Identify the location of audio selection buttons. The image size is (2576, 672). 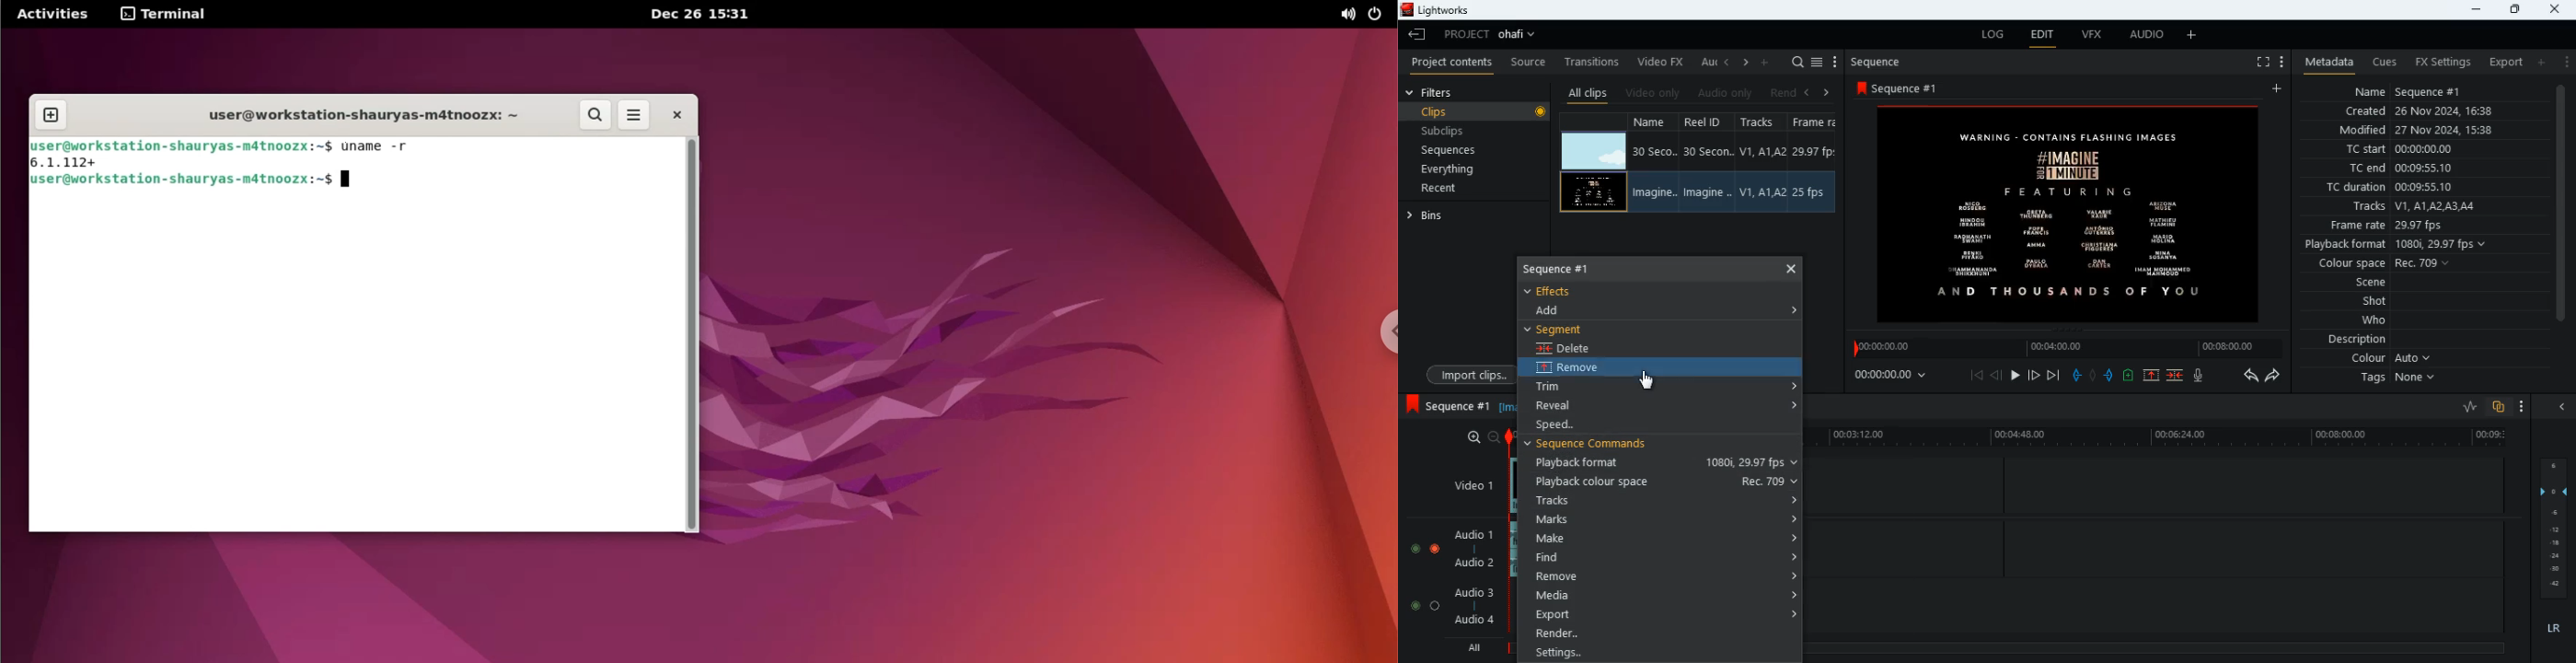
(1425, 607).